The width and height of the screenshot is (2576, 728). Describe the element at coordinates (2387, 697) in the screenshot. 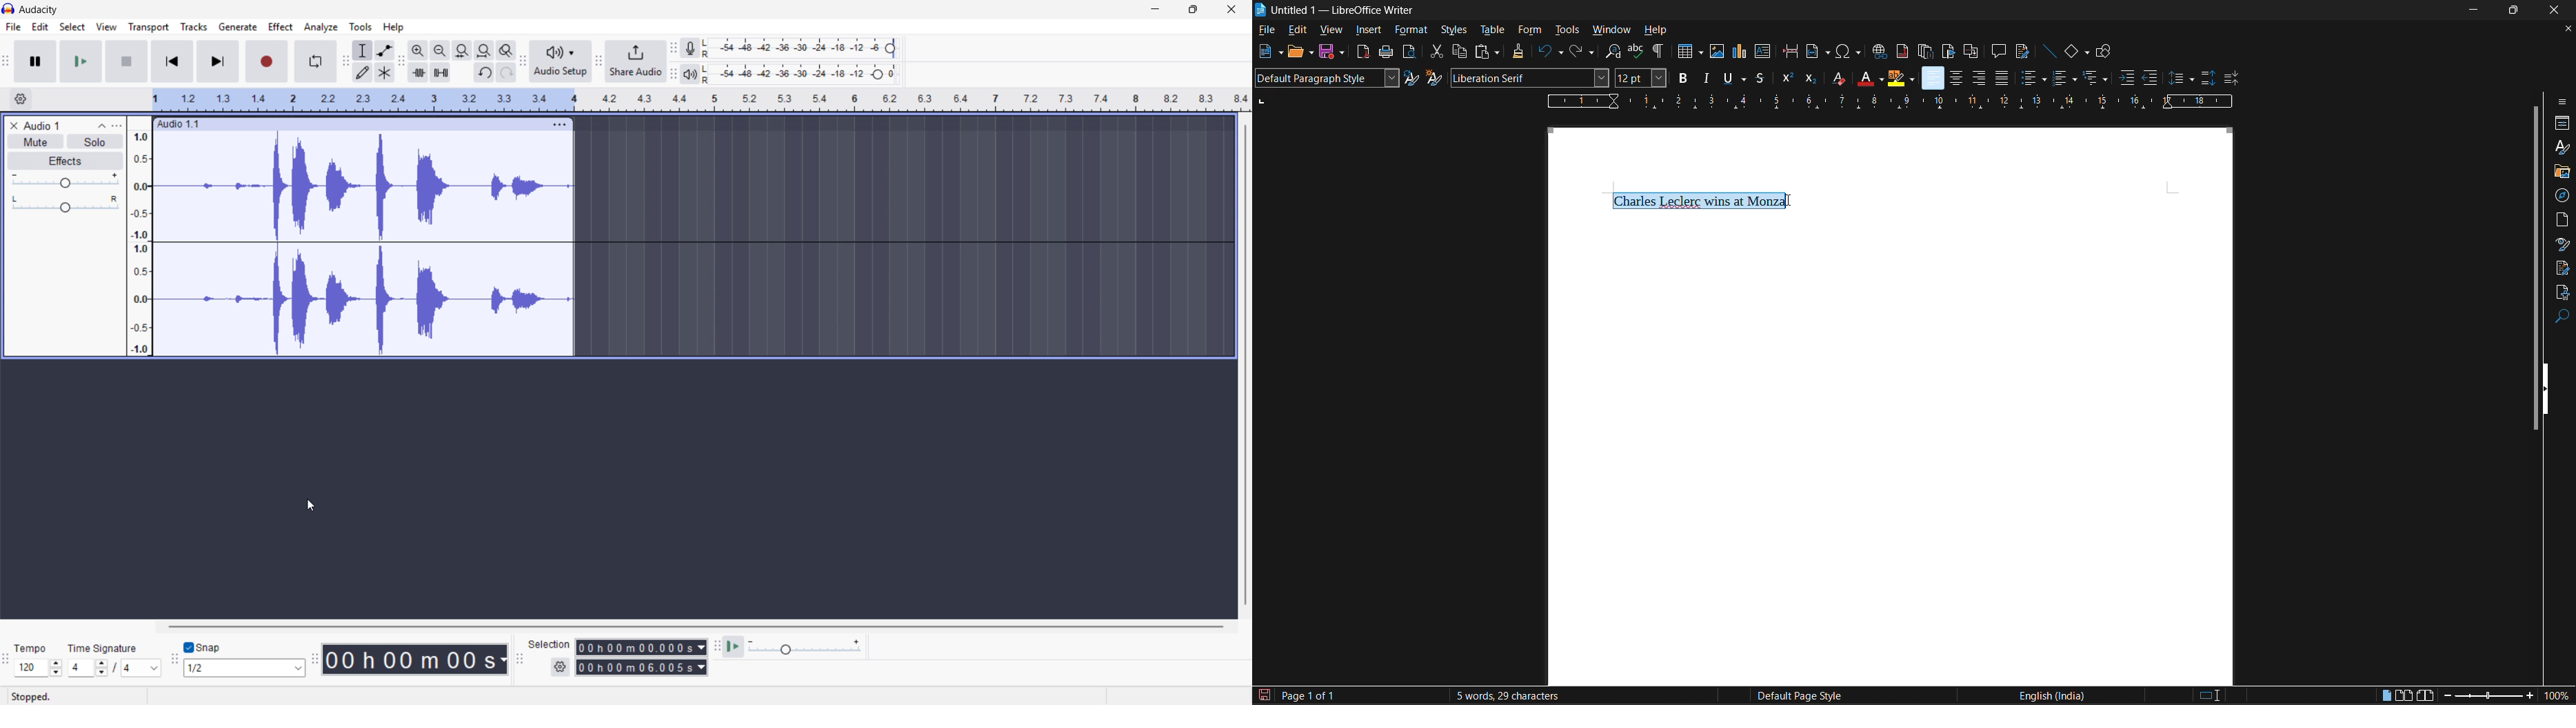

I see `single page view` at that location.